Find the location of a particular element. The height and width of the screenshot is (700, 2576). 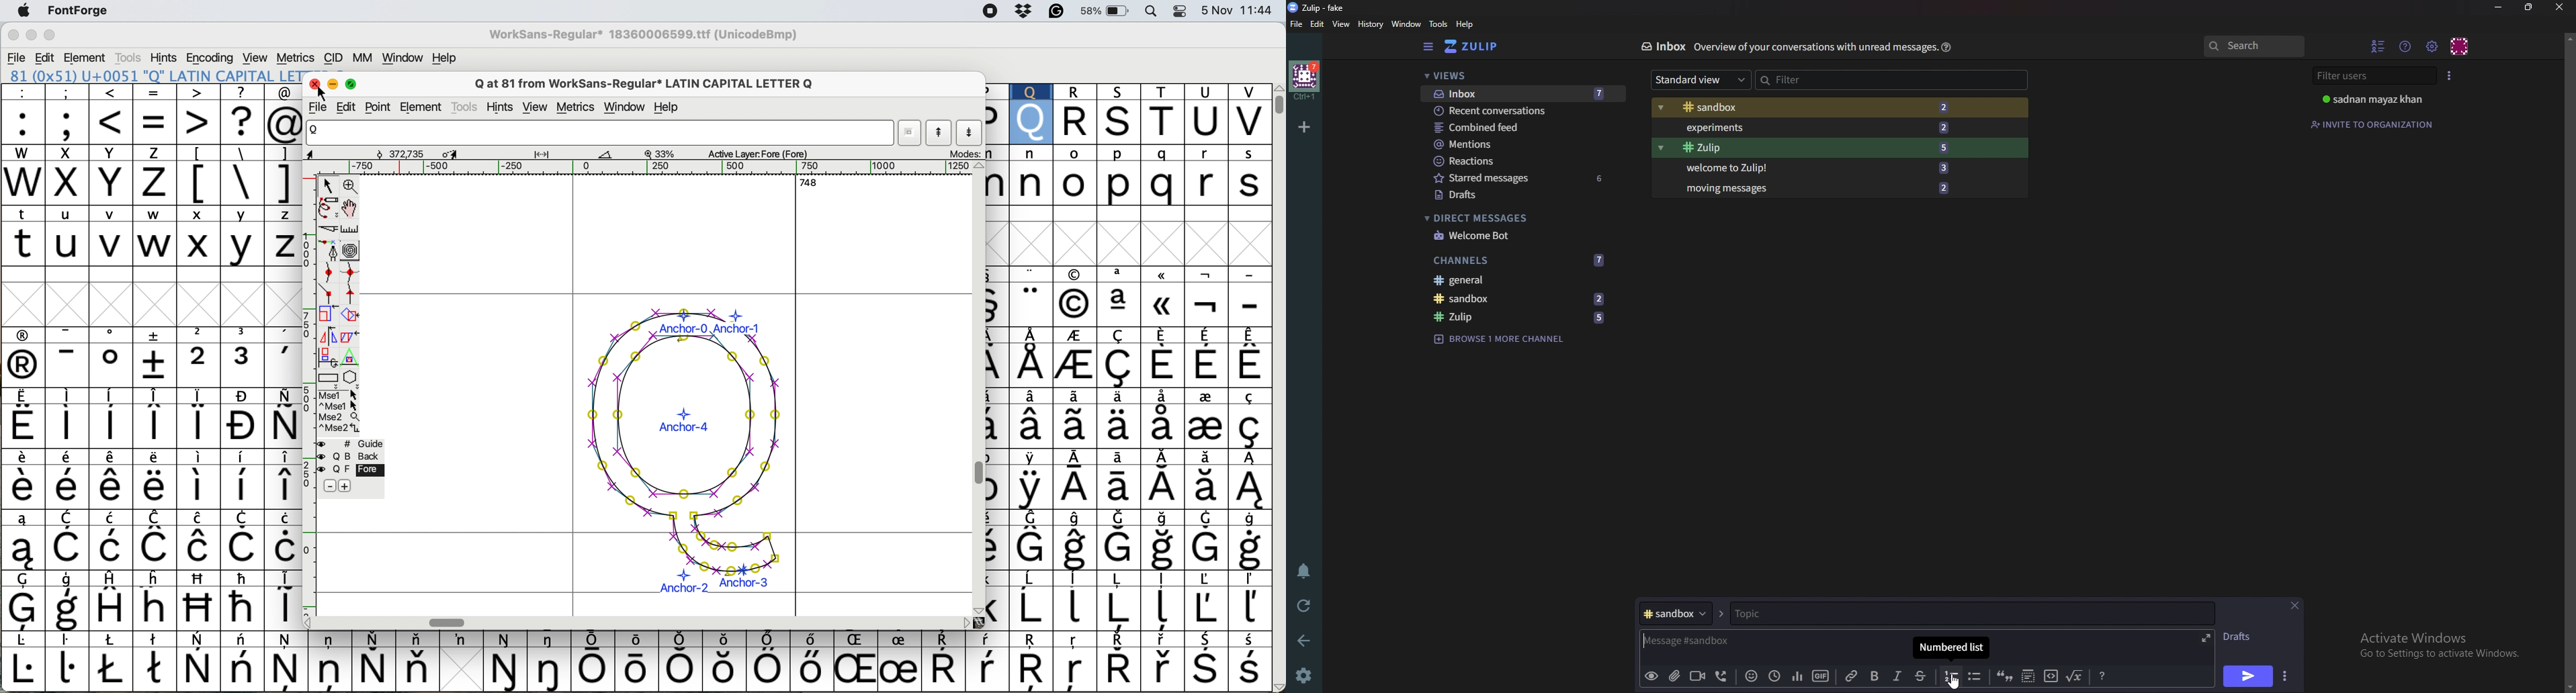

add a tangent point is located at coordinates (353, 295).